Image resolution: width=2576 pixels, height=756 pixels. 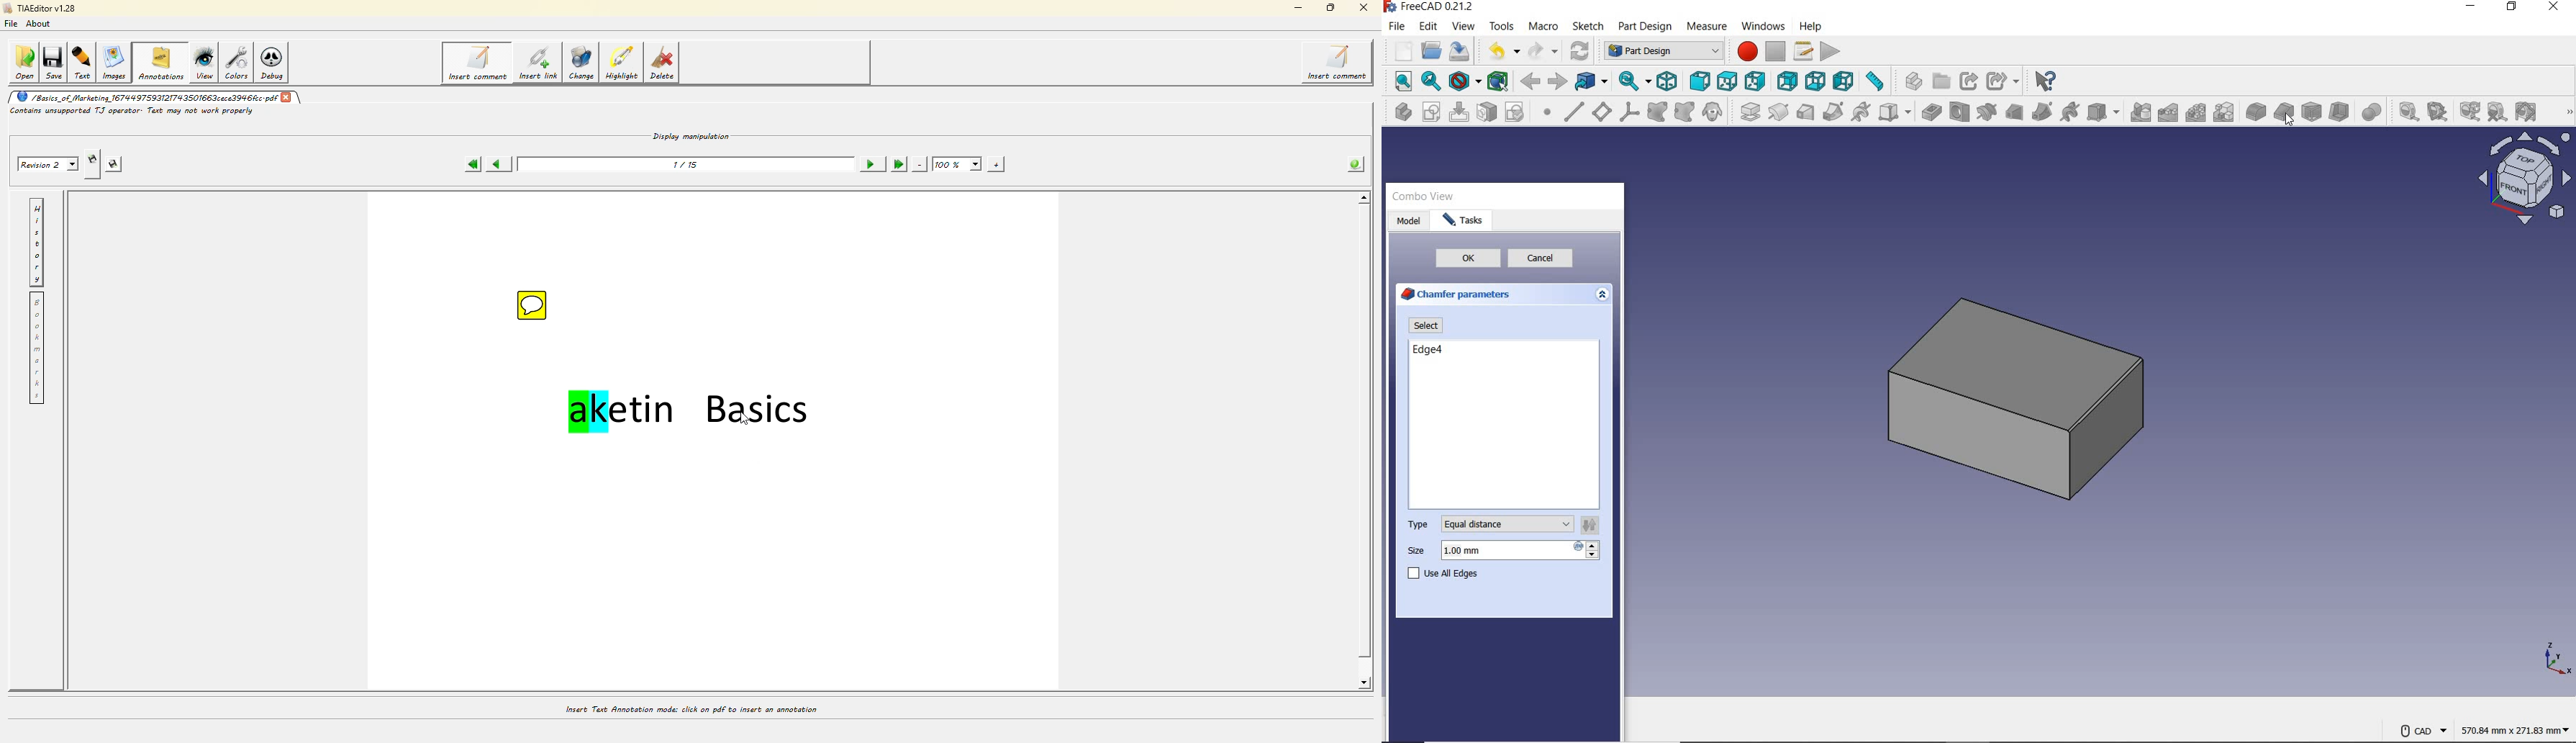 What do you see at coordinates (2436, 110) in the screenshot?
I see `measure angular` at bounding box center [2436, 110].